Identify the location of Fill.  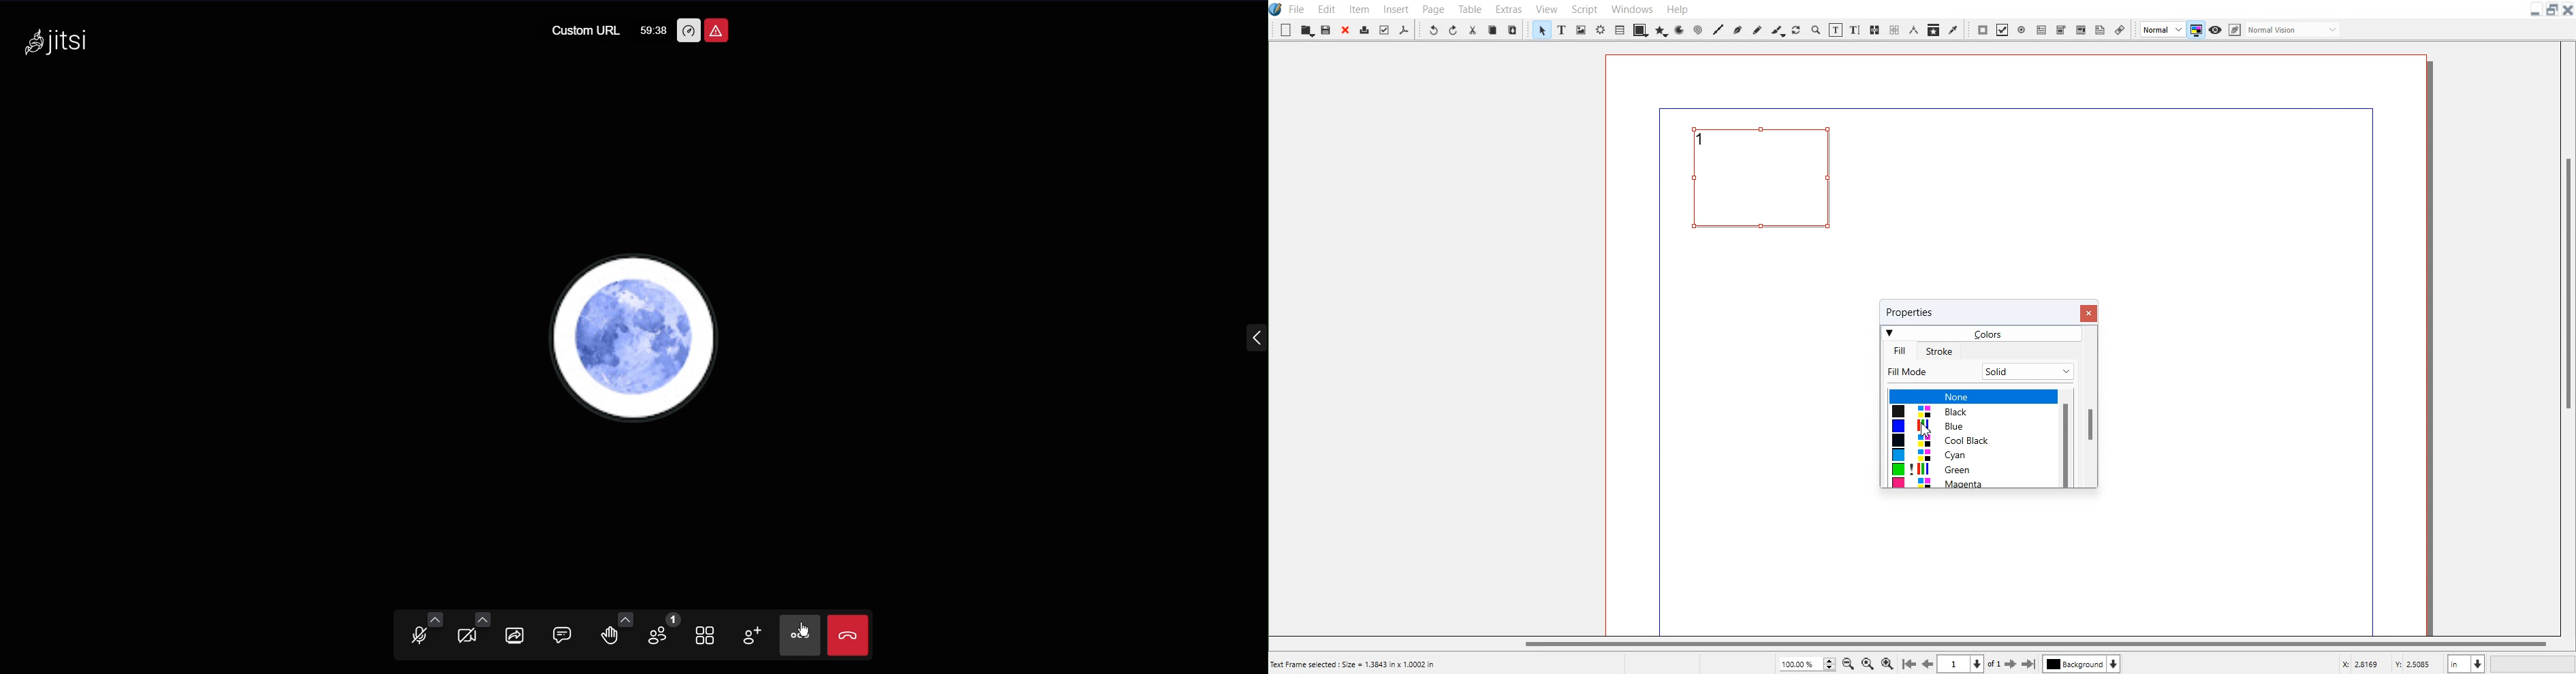
(1898, 350).